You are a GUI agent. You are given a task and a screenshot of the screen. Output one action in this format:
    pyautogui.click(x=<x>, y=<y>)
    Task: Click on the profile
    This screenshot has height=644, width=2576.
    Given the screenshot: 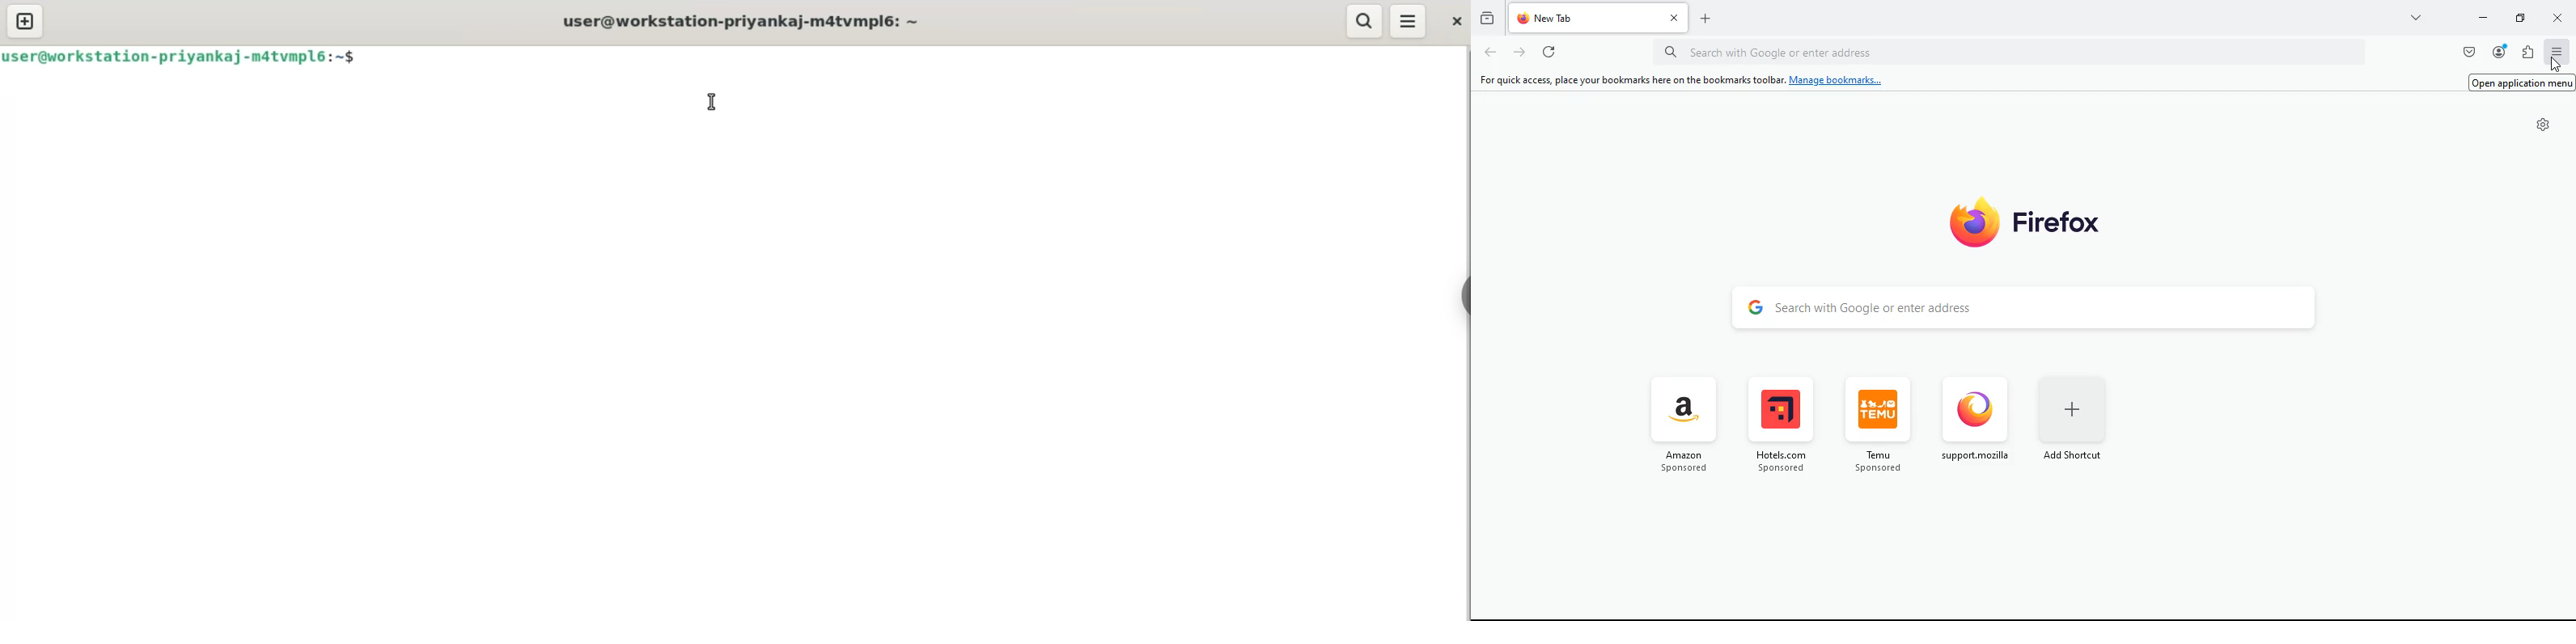 What is the action you would take?
    pyautogui.click(x=2498, y=52)
    